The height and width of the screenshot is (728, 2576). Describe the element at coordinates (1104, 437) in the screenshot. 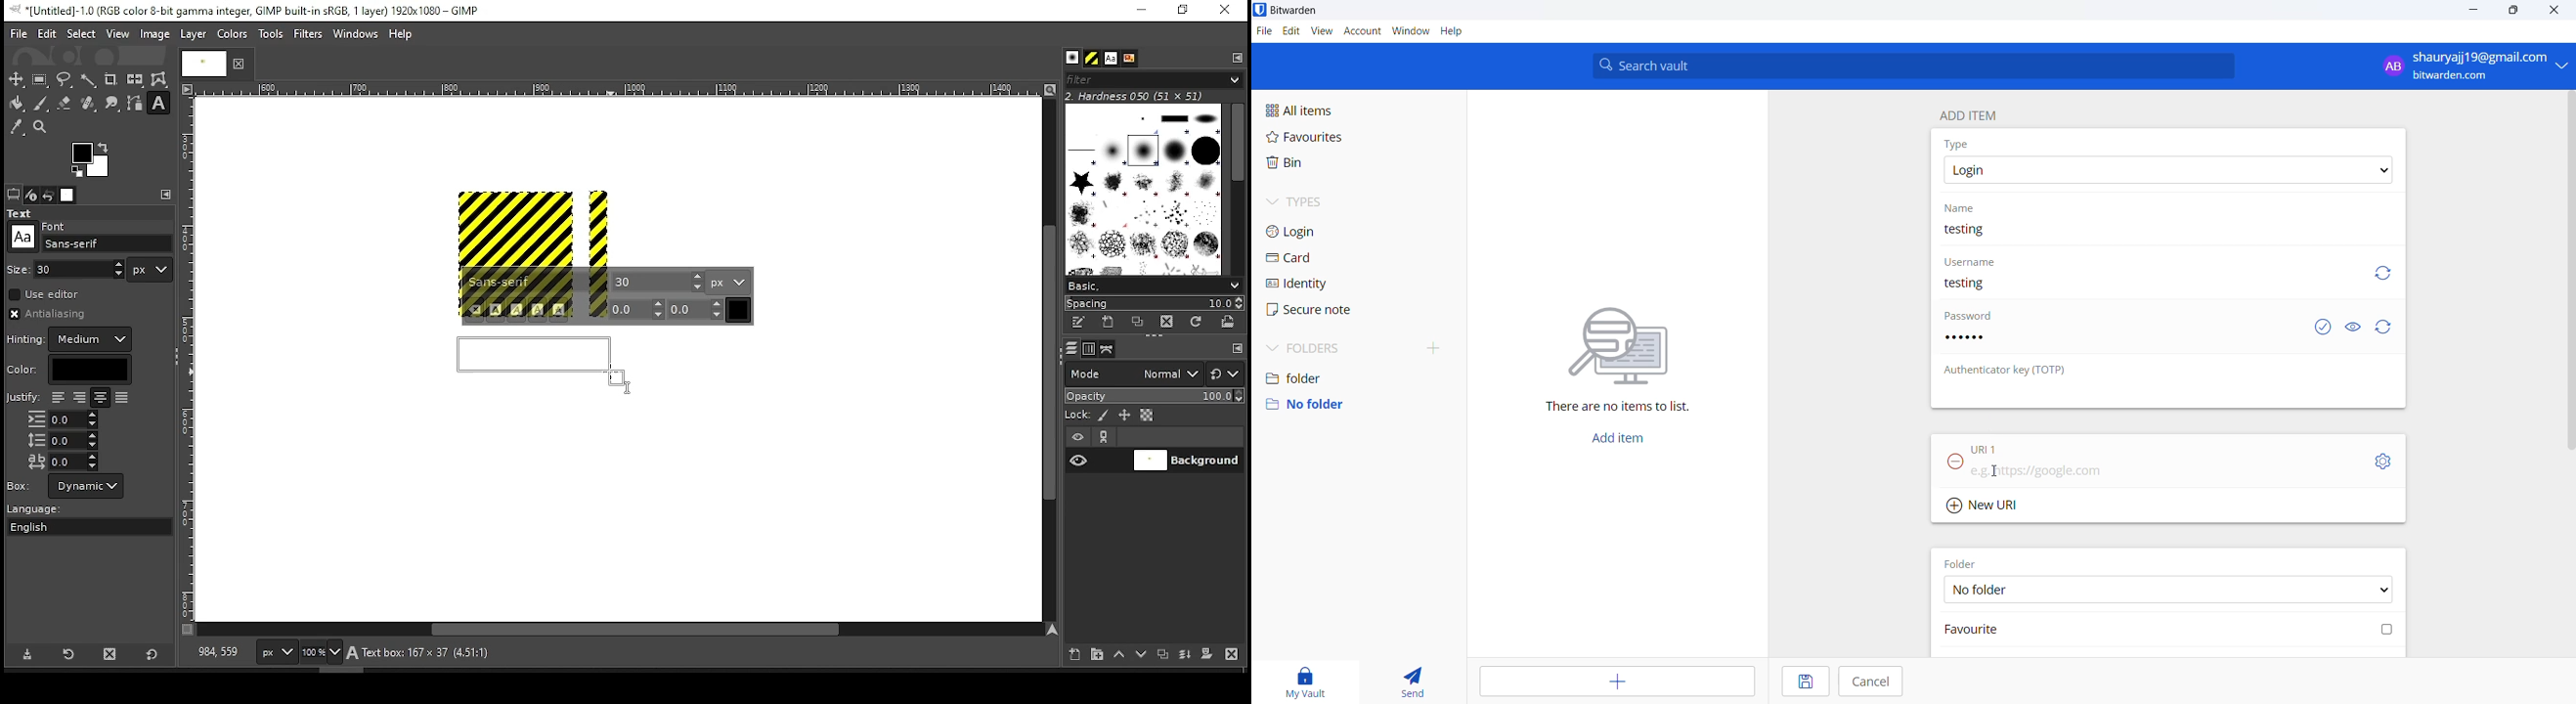

I see `link` at that location.